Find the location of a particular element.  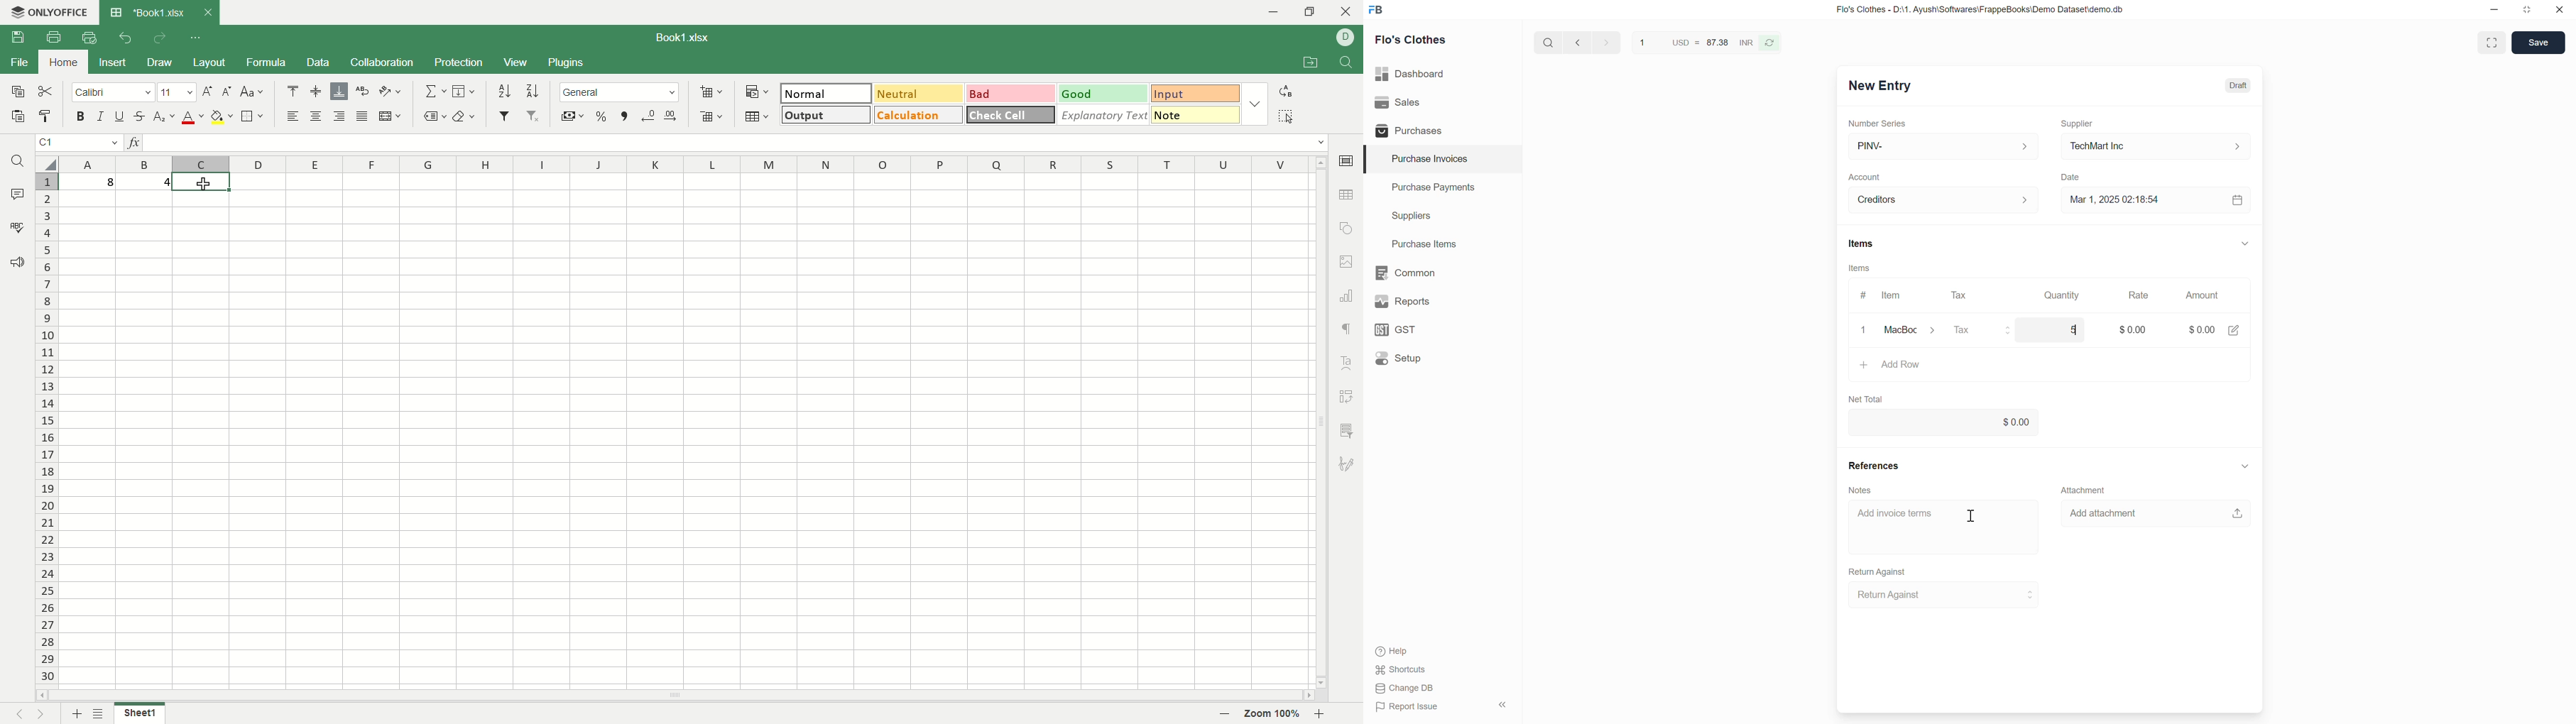

5 is located at coordinates (2074, 330).